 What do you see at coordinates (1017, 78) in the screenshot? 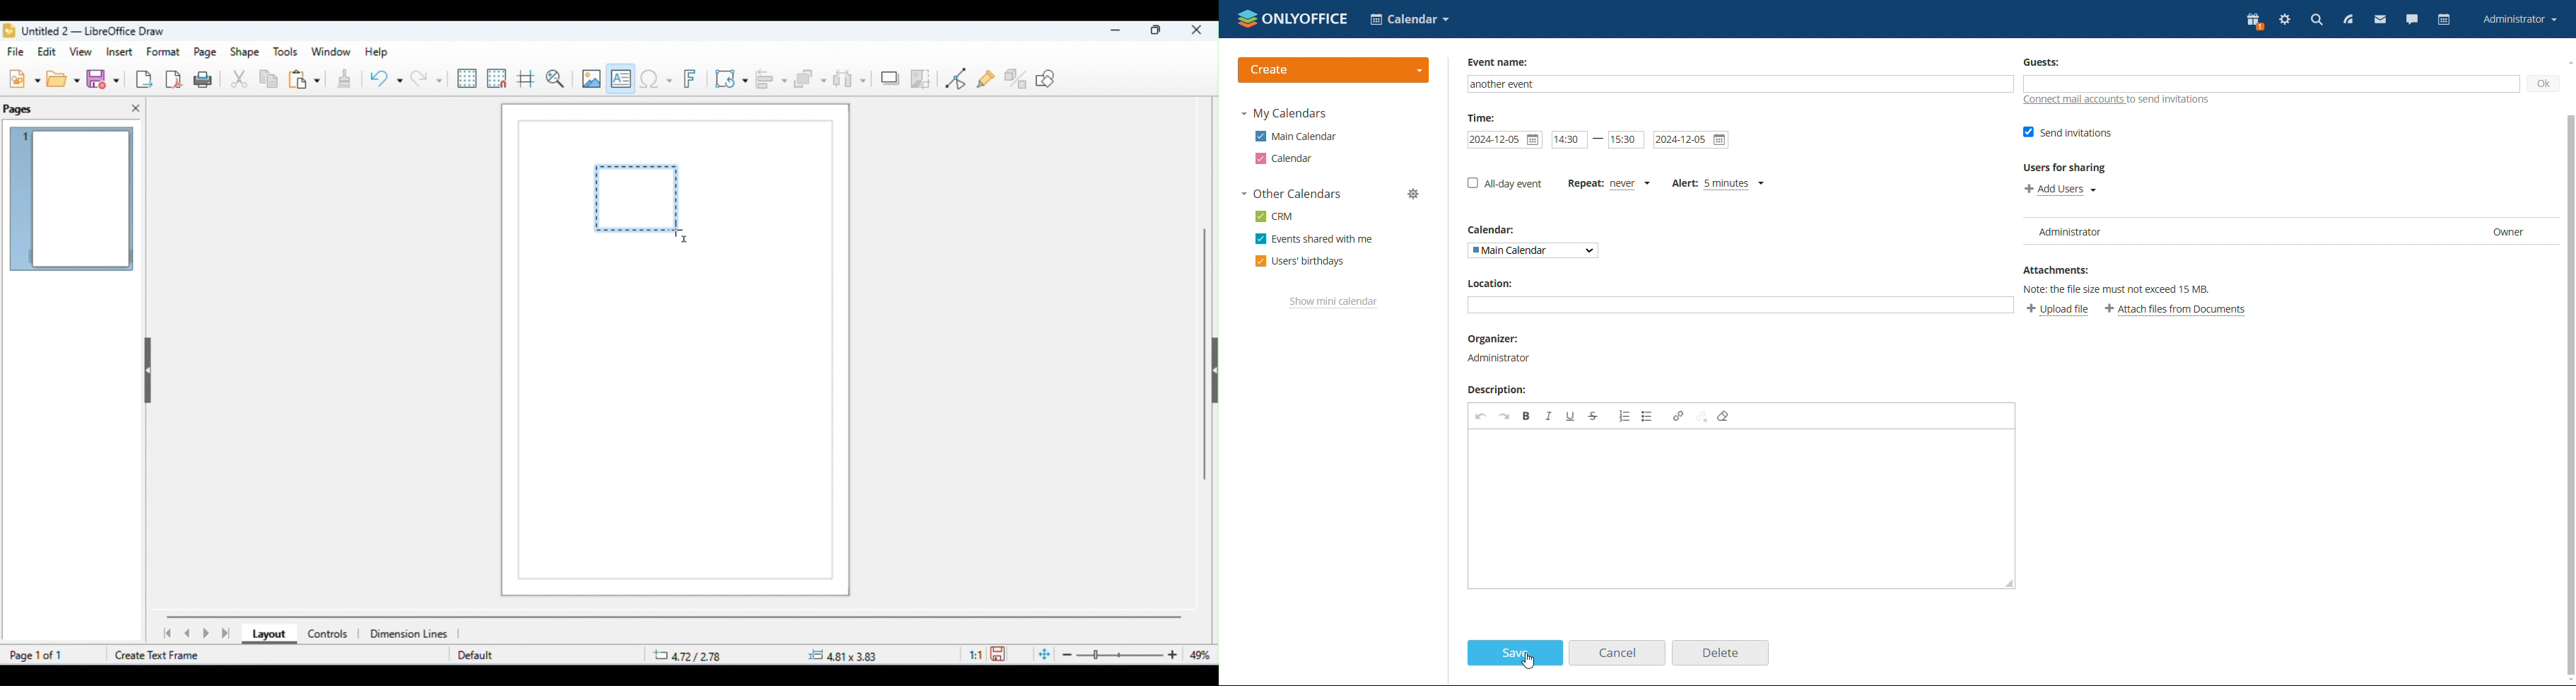
I see `show extrusion` at bounding box center [1017, 78].